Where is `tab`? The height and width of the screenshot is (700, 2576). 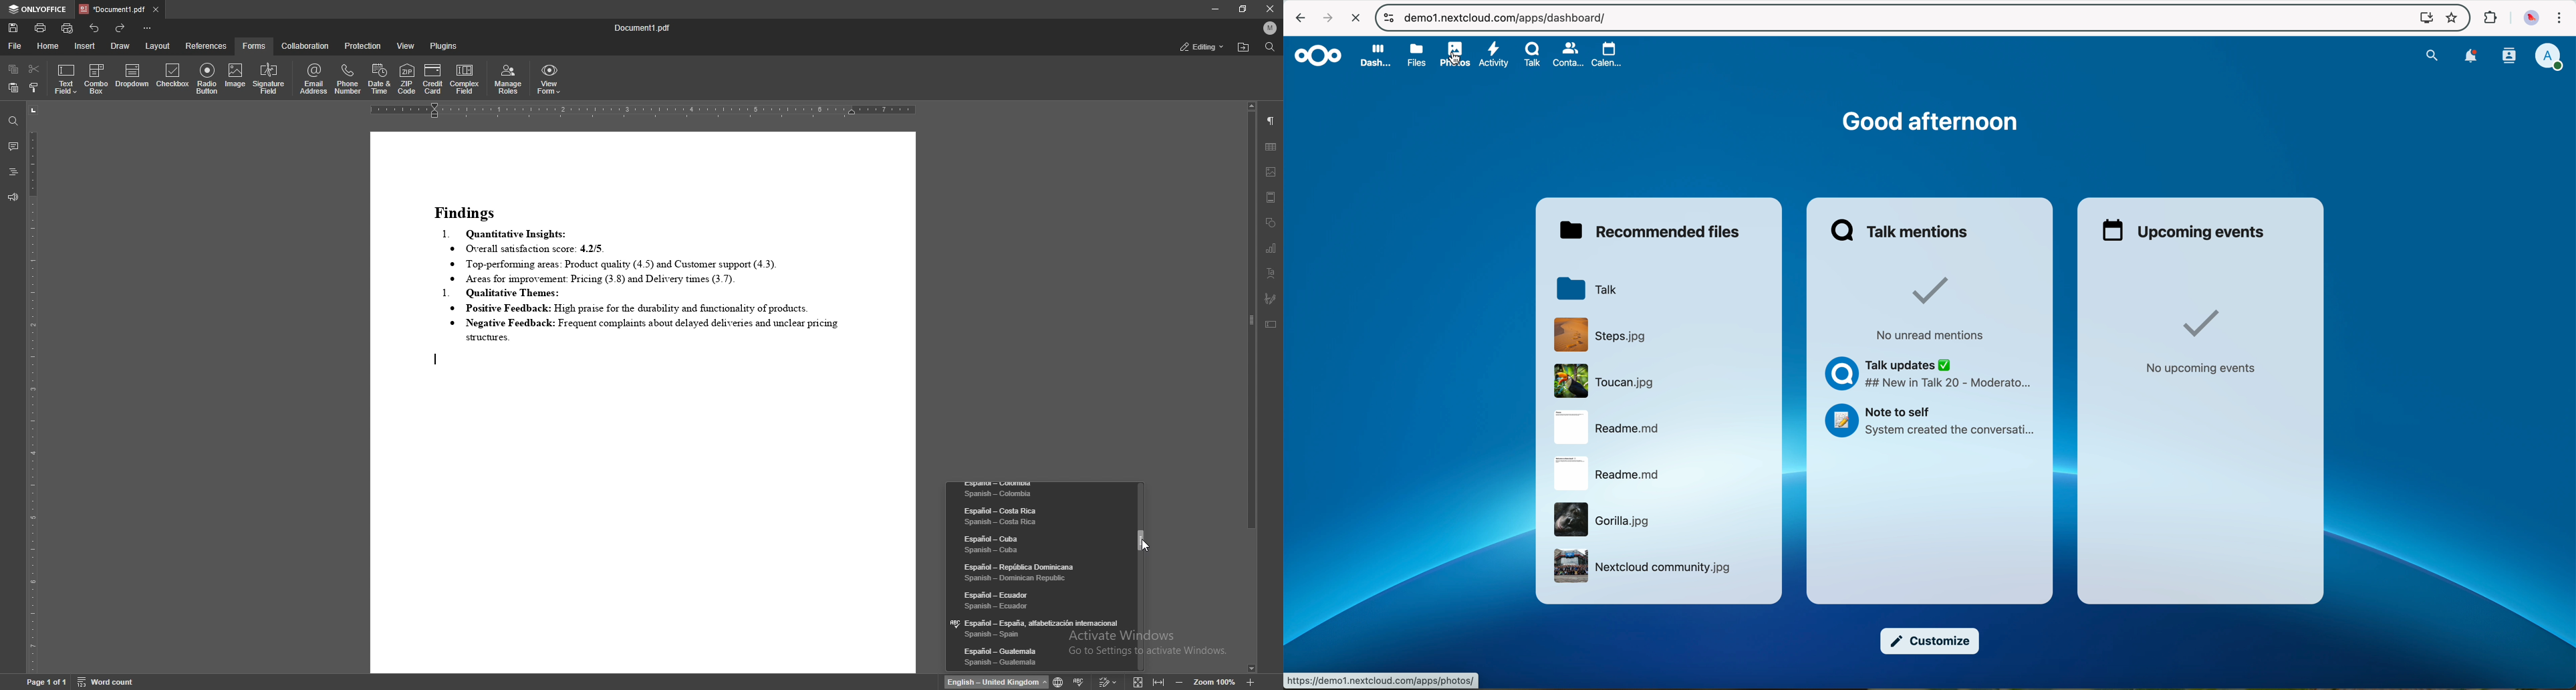
tab is located at coordinates (112, 9).